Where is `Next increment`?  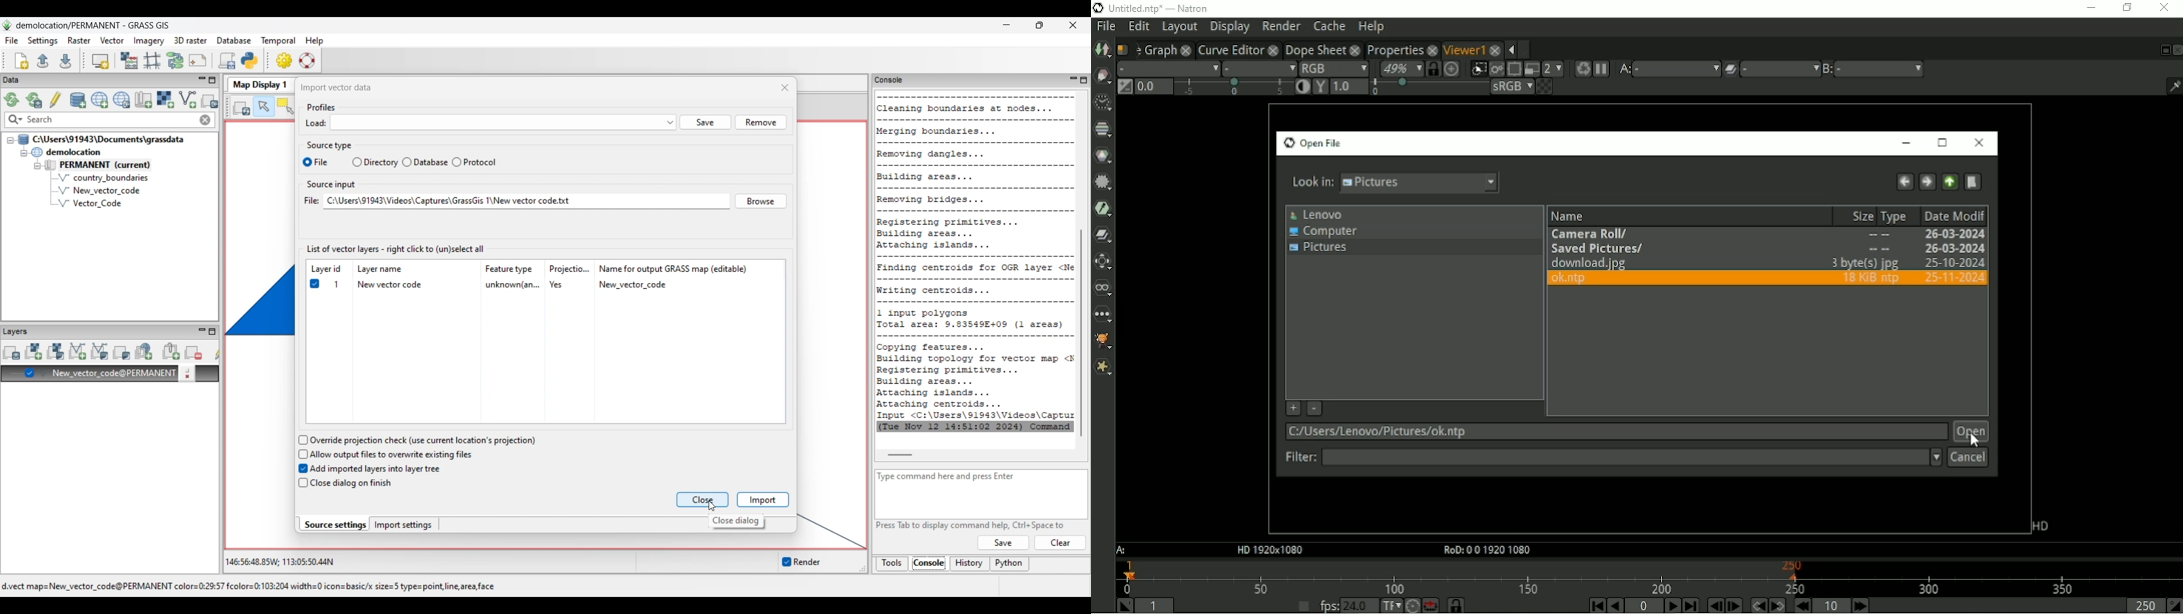
Next increment is located at coordinates (1861, 605).